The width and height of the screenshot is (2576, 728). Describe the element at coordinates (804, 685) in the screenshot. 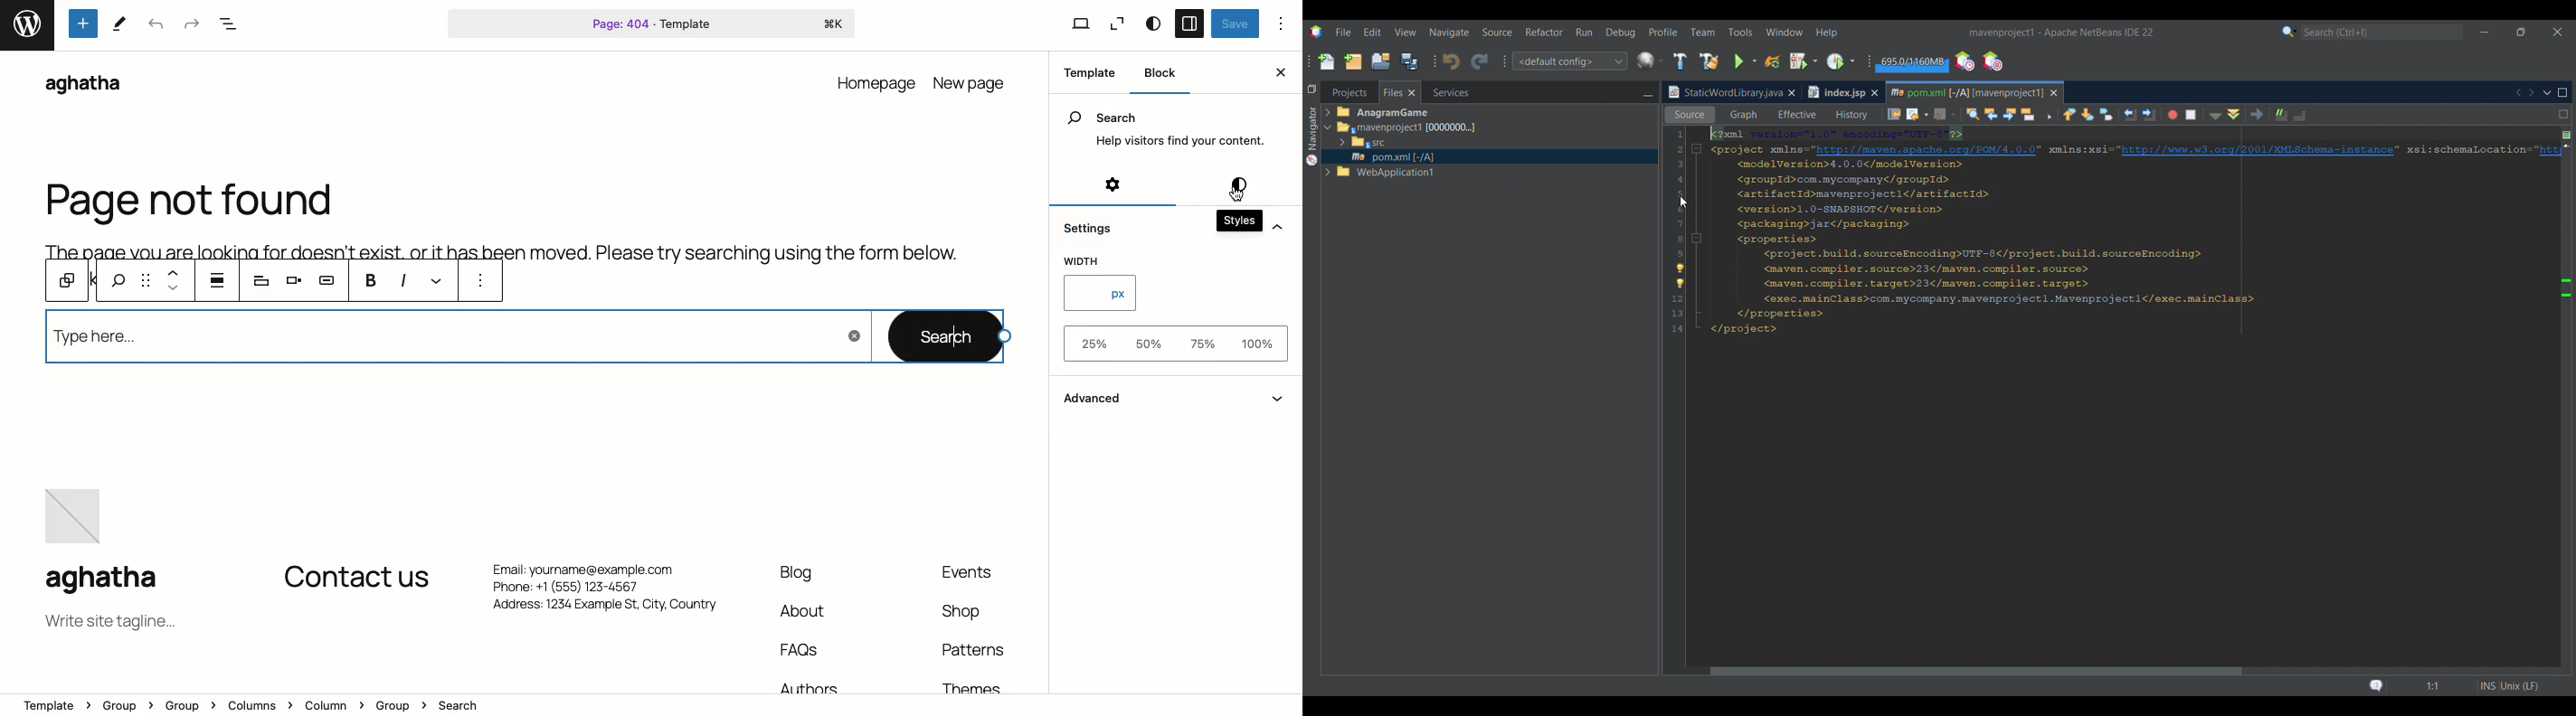

I see `Authors` at that location.